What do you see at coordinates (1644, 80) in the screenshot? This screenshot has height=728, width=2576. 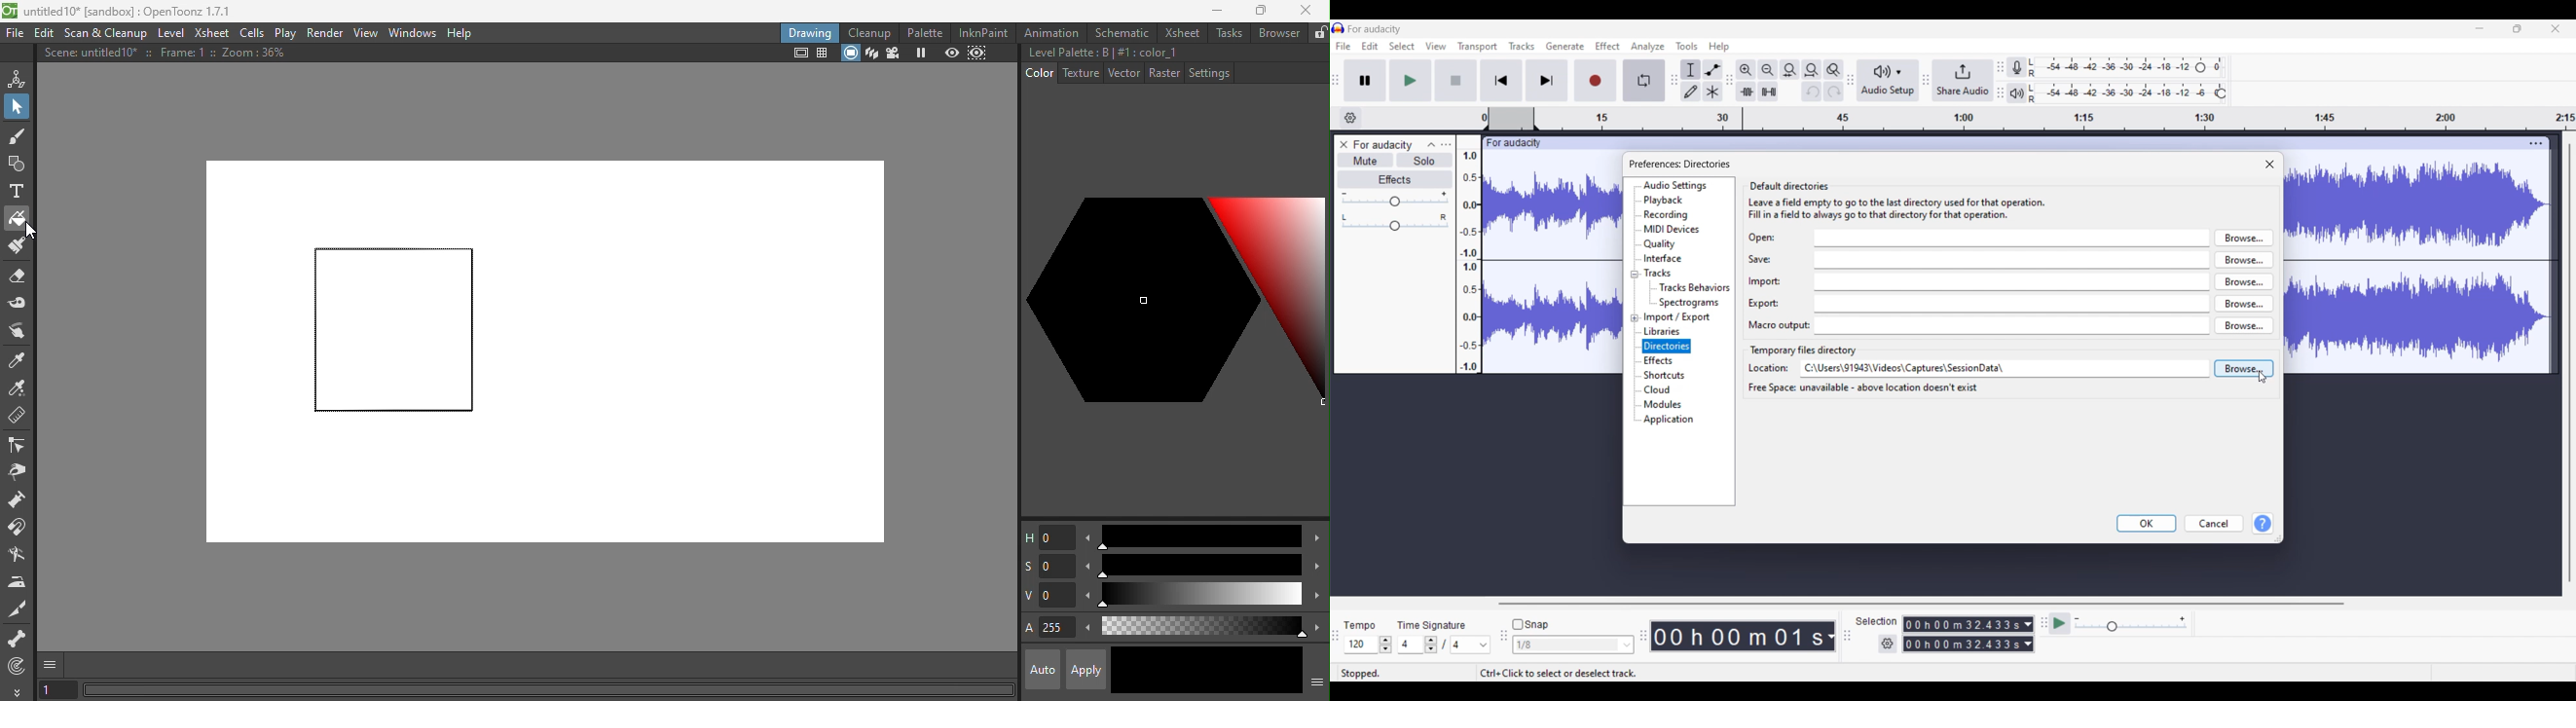 I see `Enable looping` at bounding box center [1644, 80].